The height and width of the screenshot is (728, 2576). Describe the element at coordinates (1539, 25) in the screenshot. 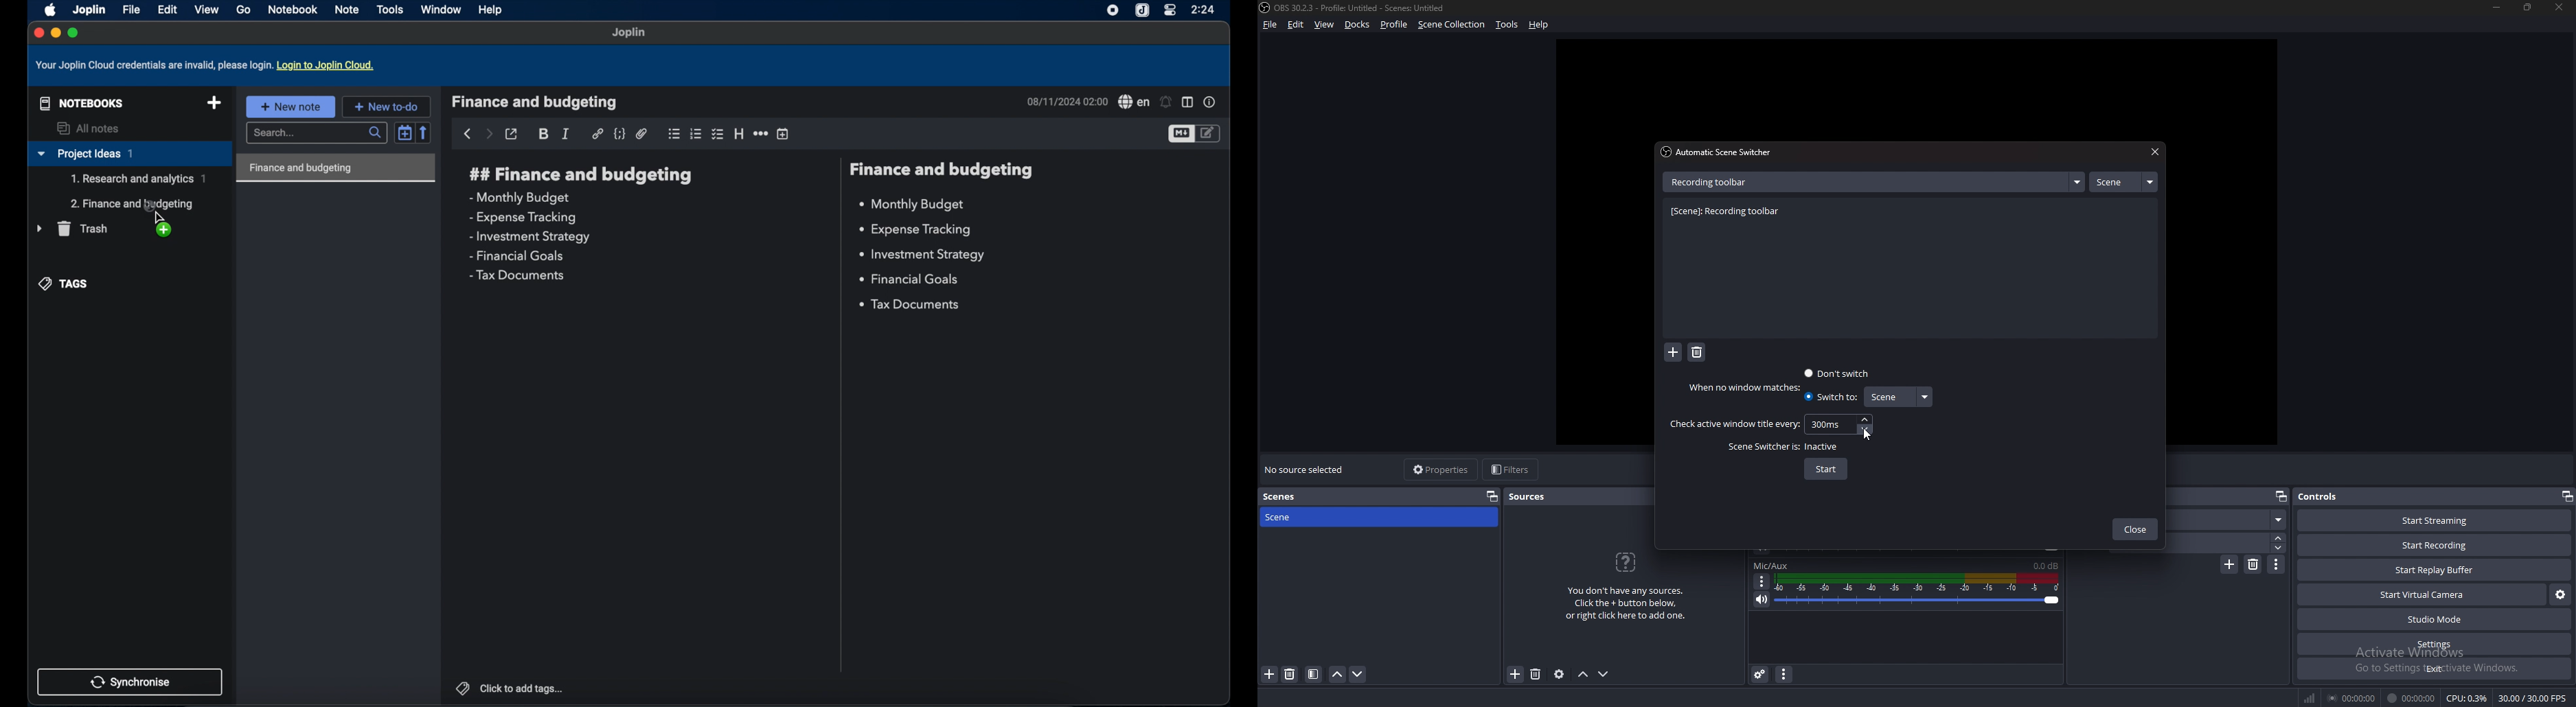

I see `help` at that location.